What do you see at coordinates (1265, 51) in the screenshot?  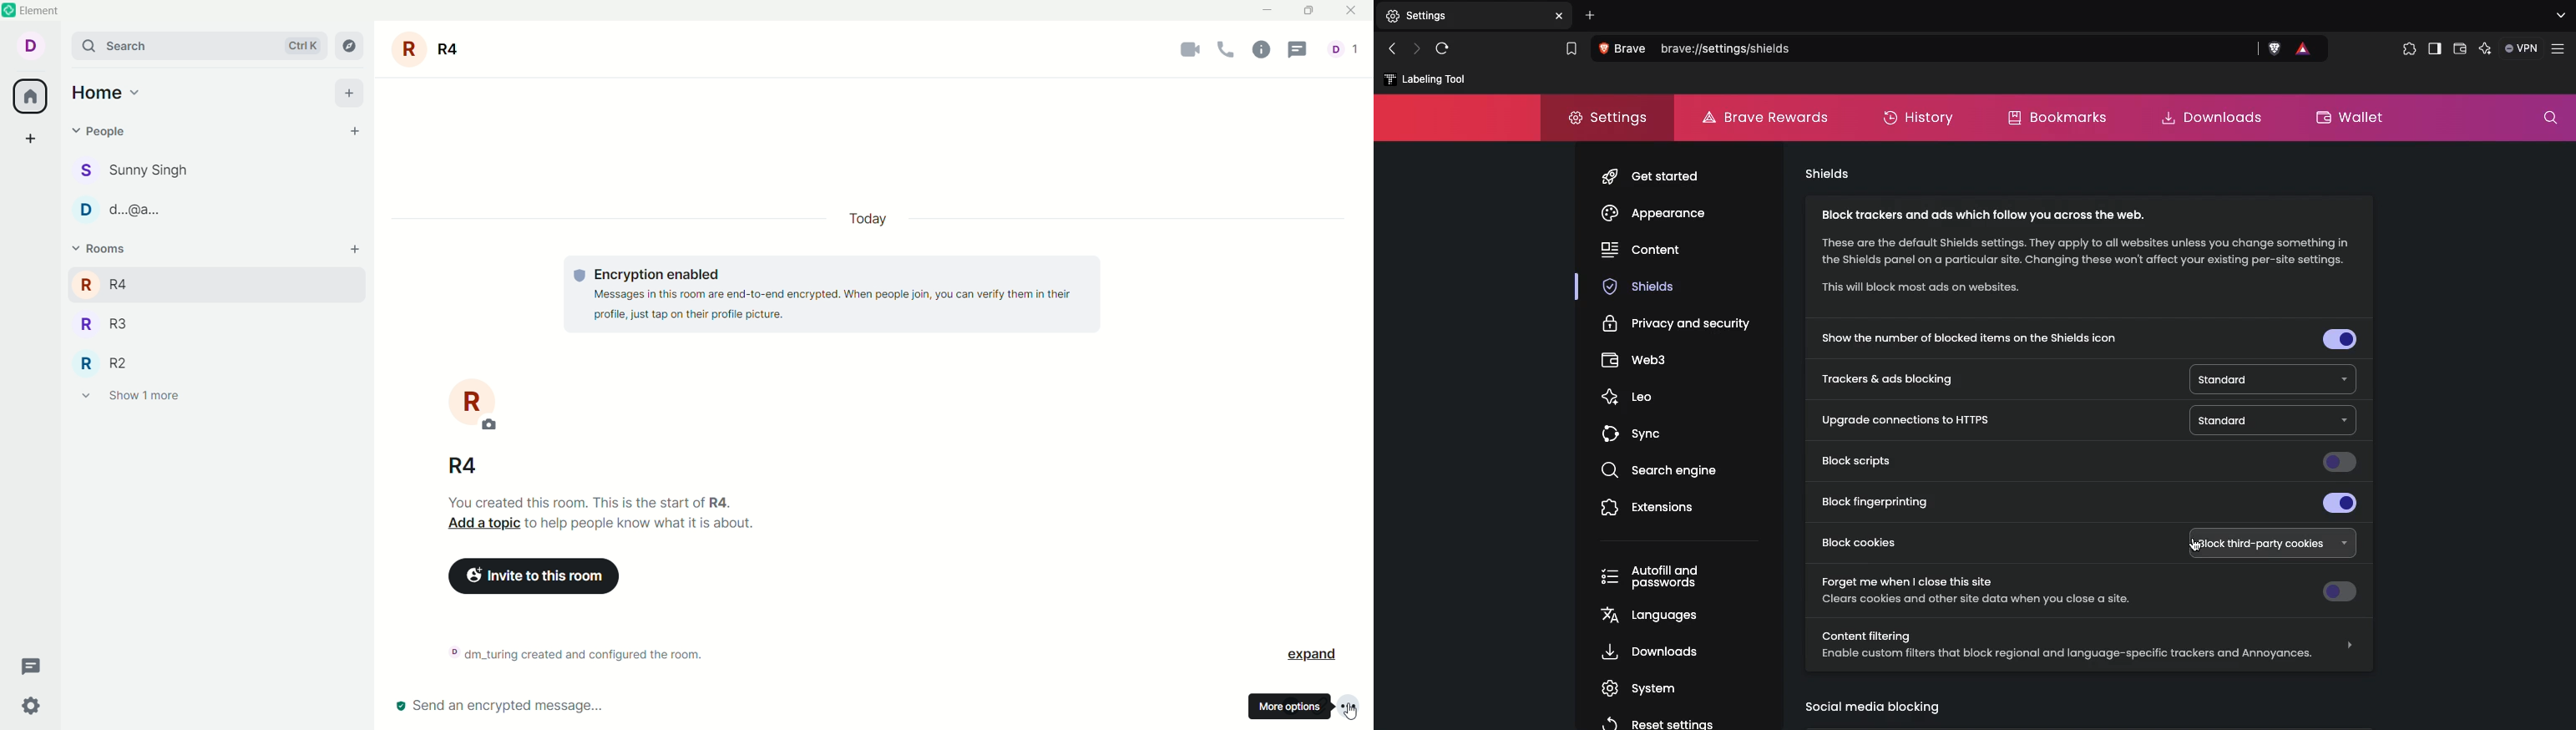 I see `room info` at bounding box center [1265, 51].